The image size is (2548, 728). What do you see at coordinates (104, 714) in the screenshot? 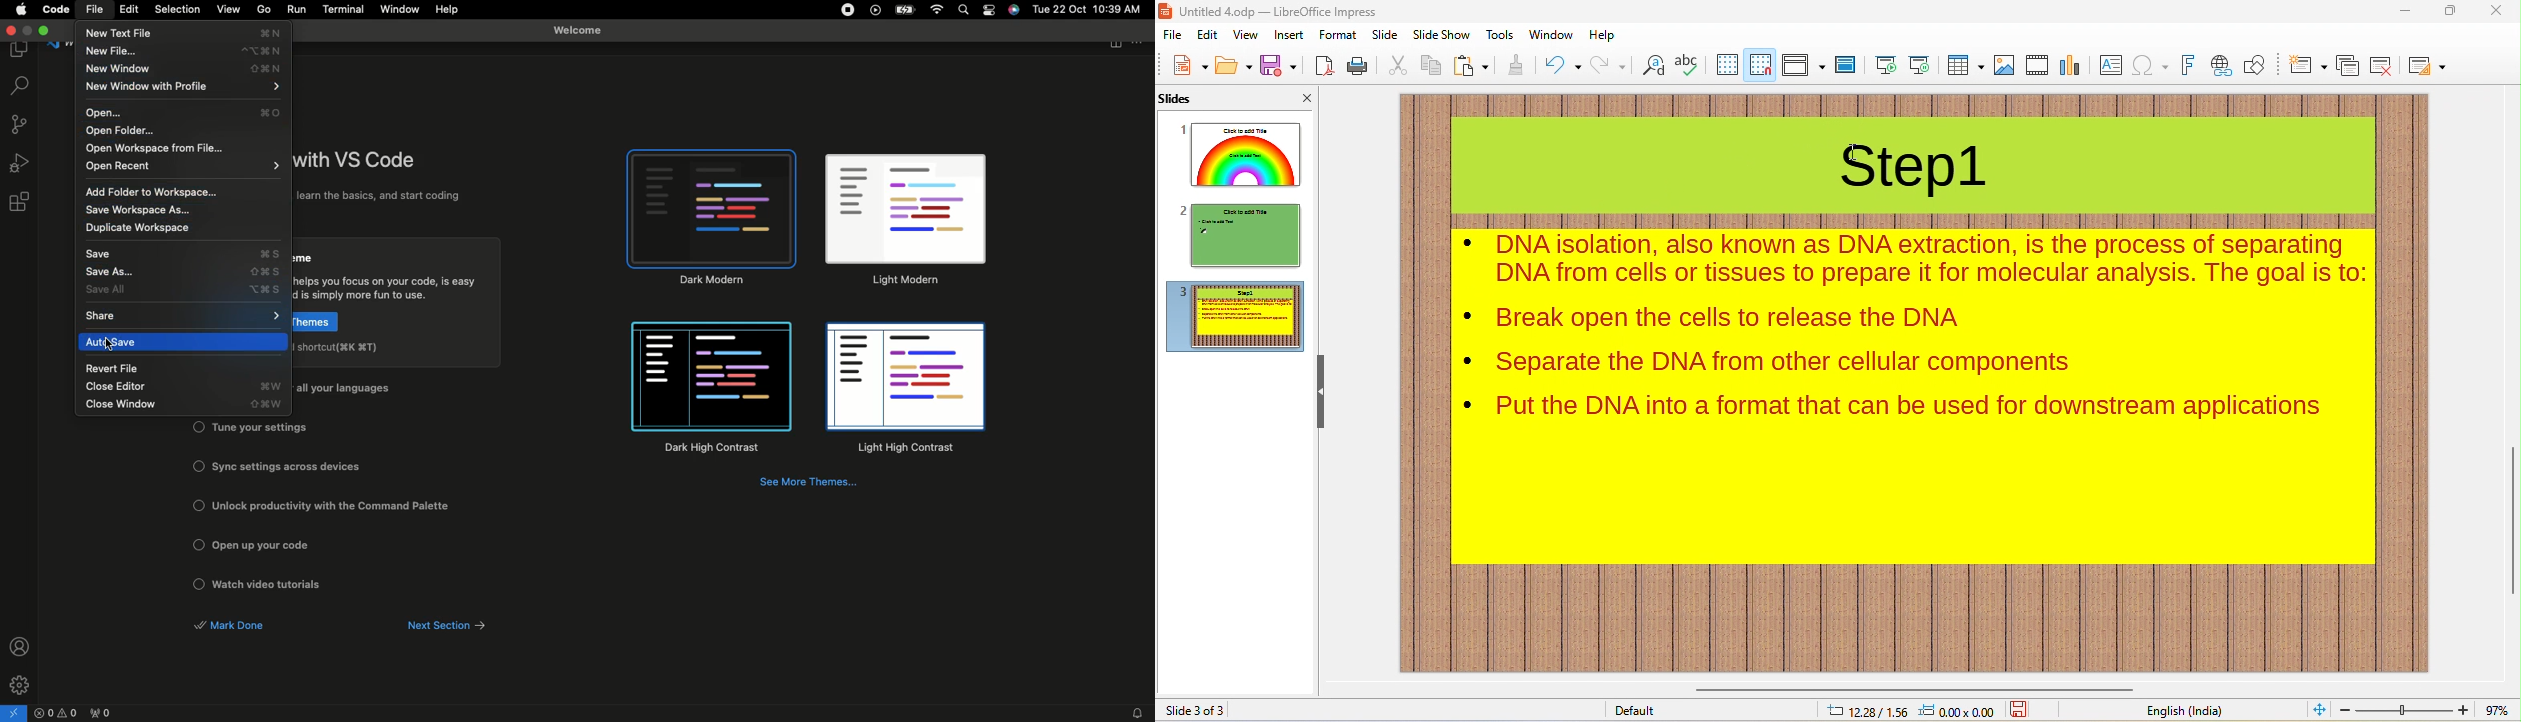
I see `Ports forwarded` at bounding box center [104, 714].